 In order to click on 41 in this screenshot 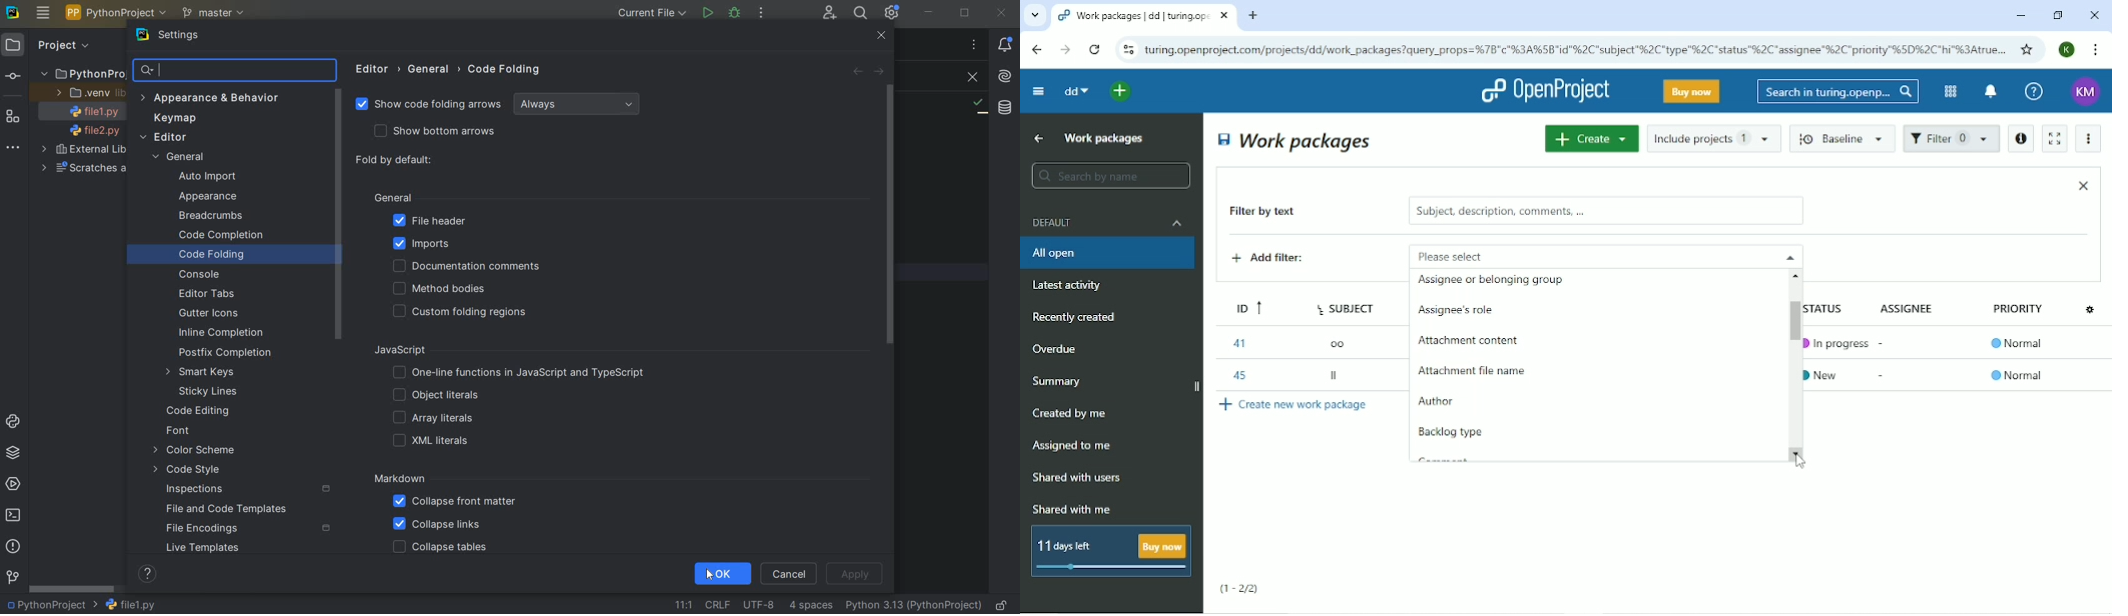, I will do `click(1238, 343)`.